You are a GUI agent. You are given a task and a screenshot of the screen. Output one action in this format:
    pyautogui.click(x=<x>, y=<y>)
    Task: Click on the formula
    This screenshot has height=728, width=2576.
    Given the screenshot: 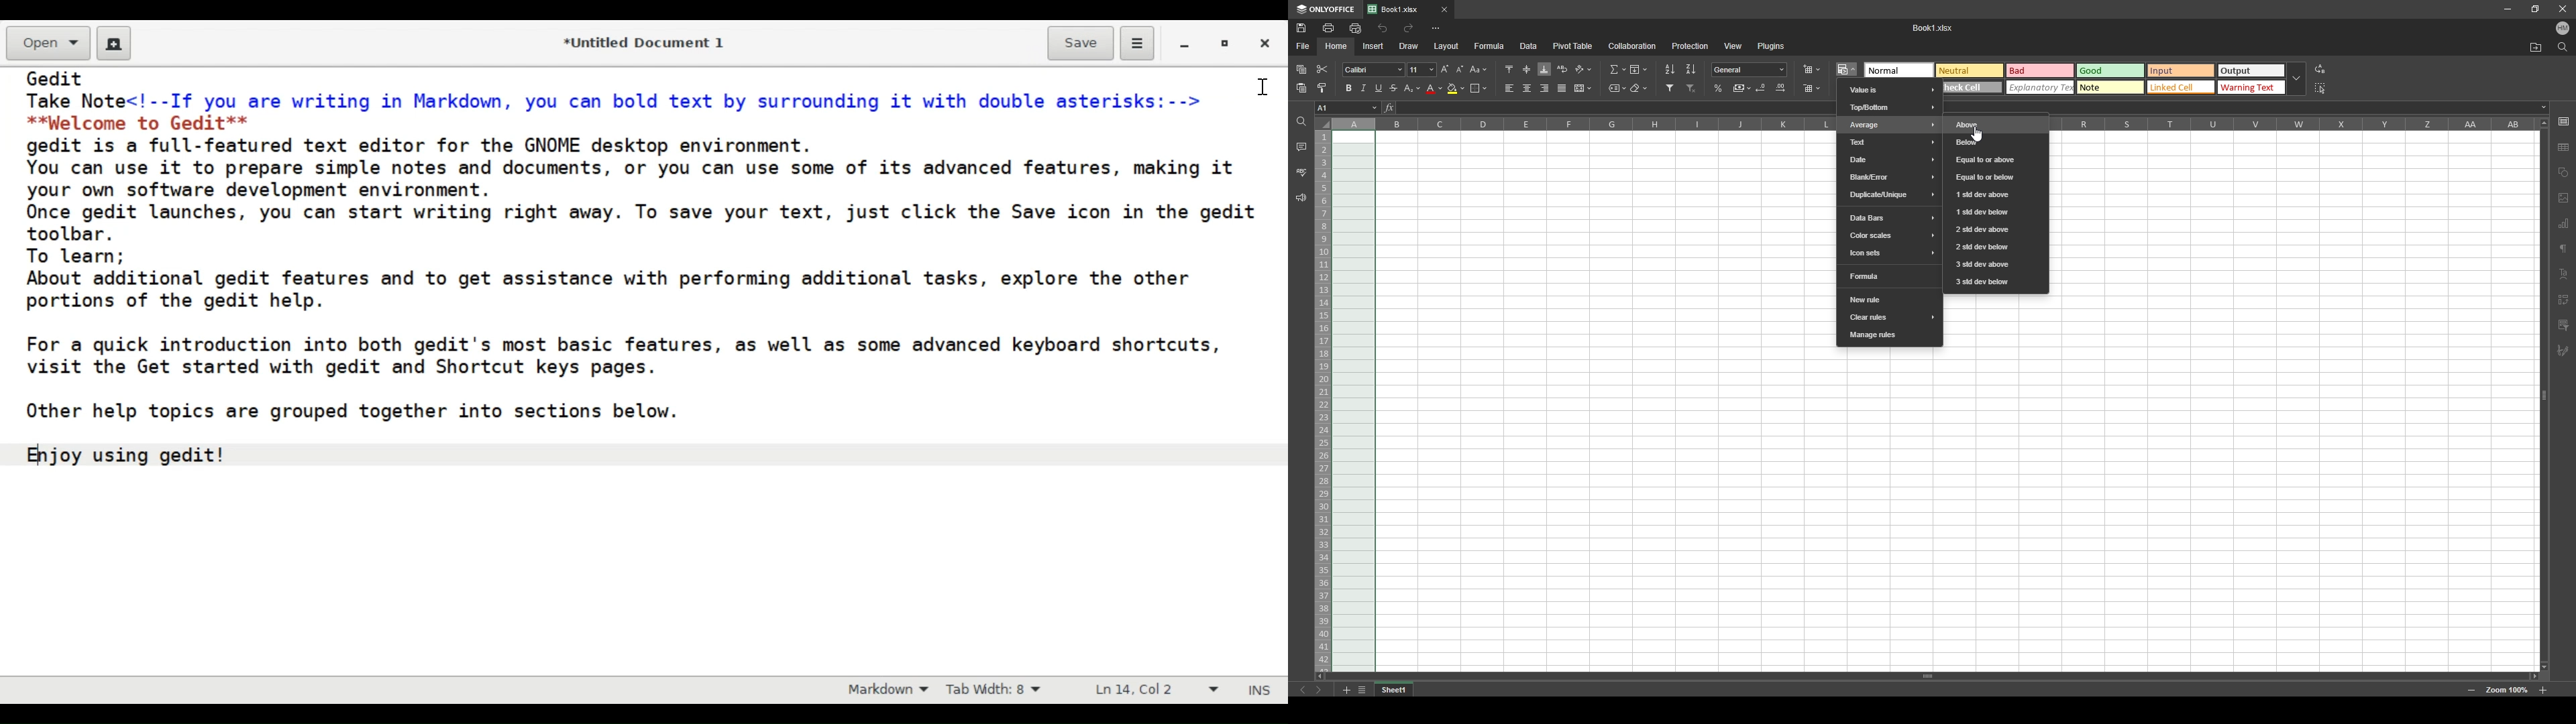 What is the action you would take?
    pyautogui.click(x=1489, y=45)
    